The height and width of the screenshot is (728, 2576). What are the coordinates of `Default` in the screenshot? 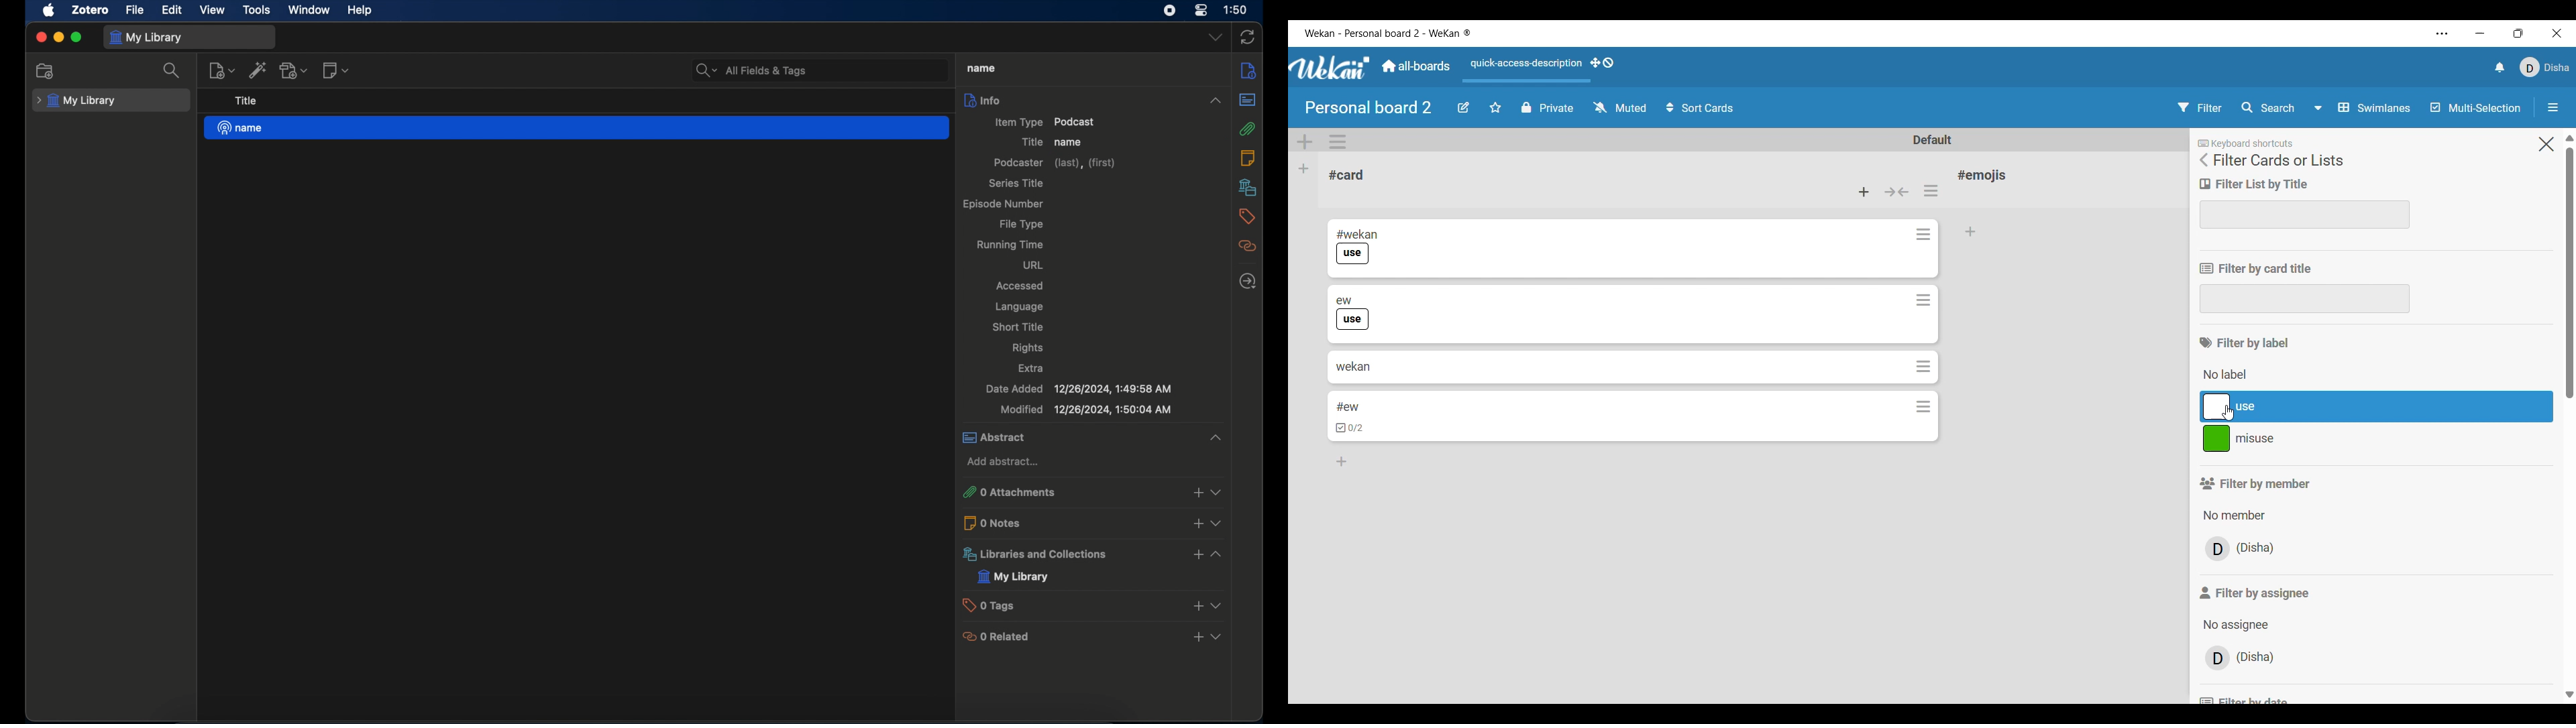 It's located at (1931, 139).